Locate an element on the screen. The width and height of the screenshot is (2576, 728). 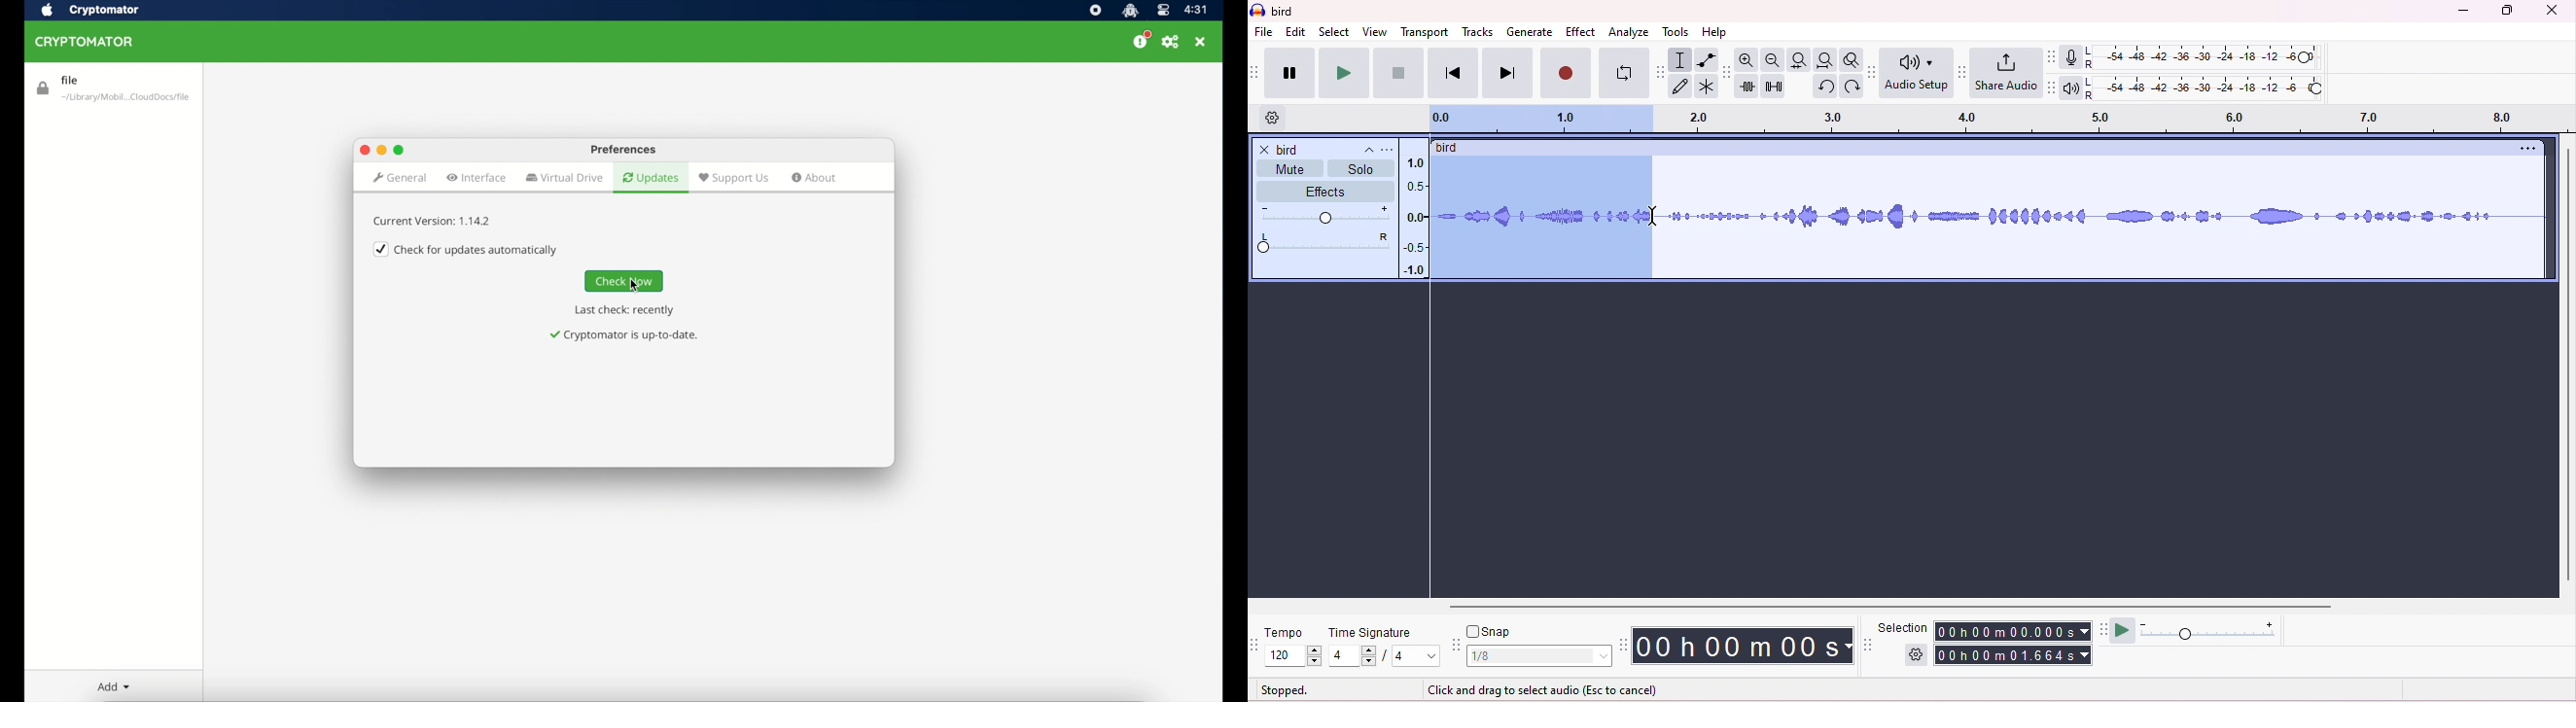
record meter tool bar is located at coordinates (2055, 57).